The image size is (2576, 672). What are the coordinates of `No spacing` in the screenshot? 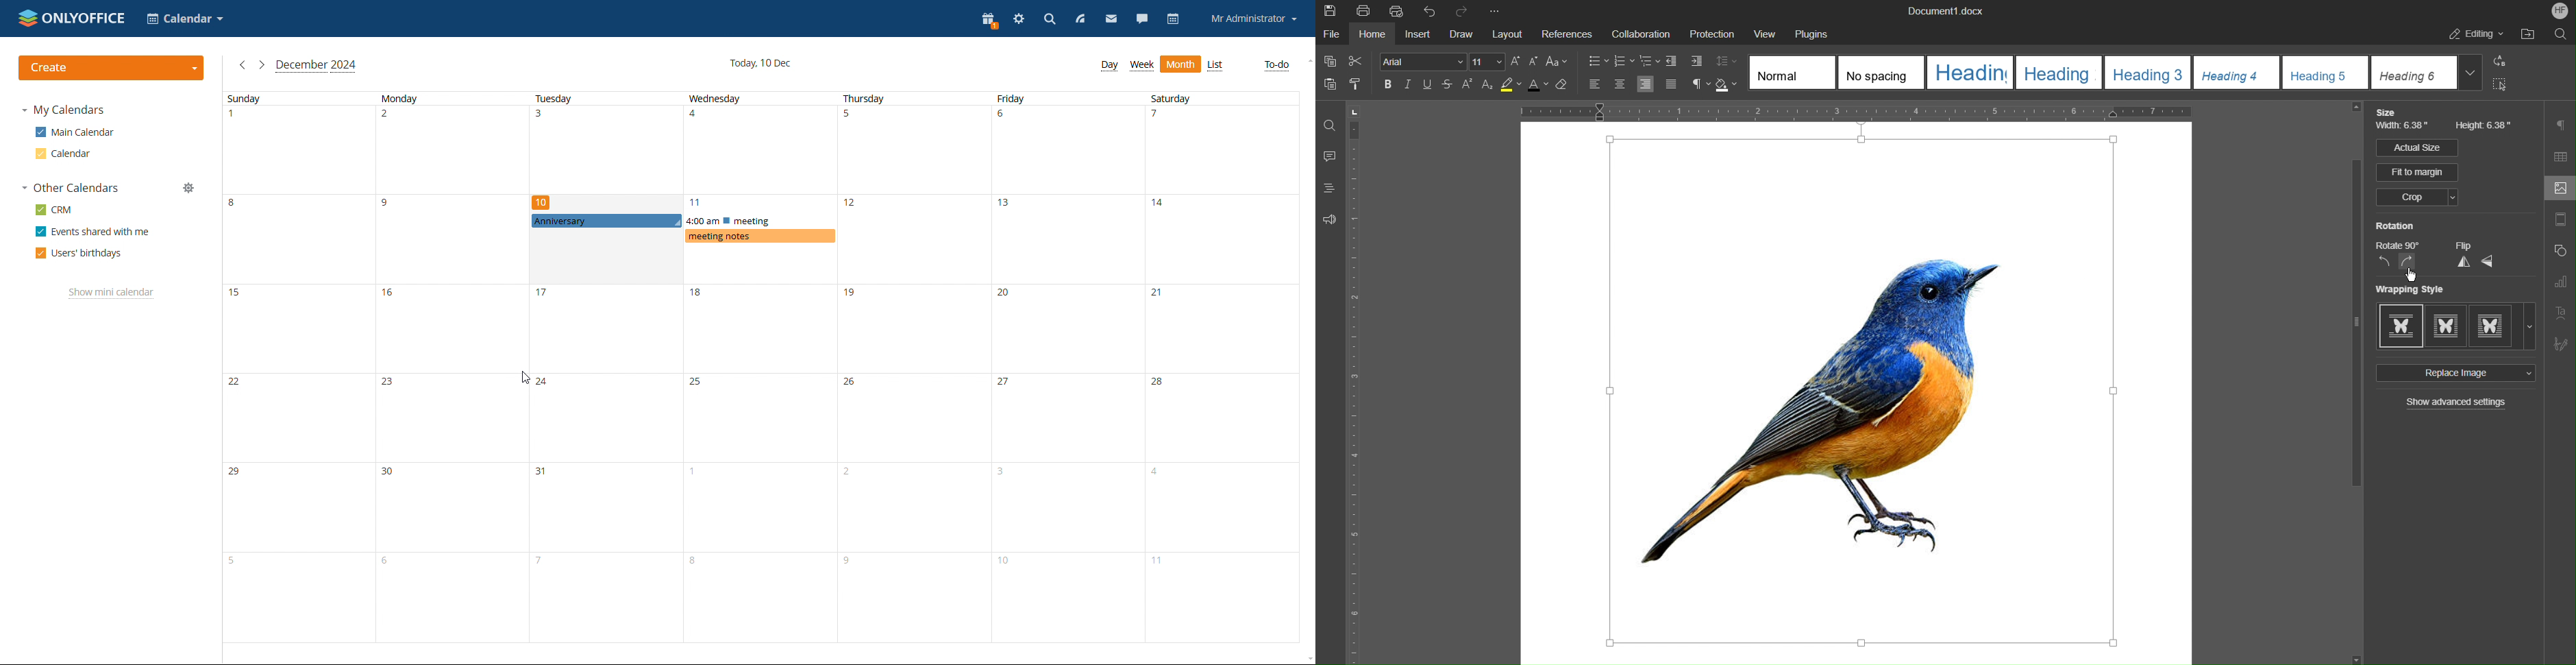 It's located at (1879, 73).